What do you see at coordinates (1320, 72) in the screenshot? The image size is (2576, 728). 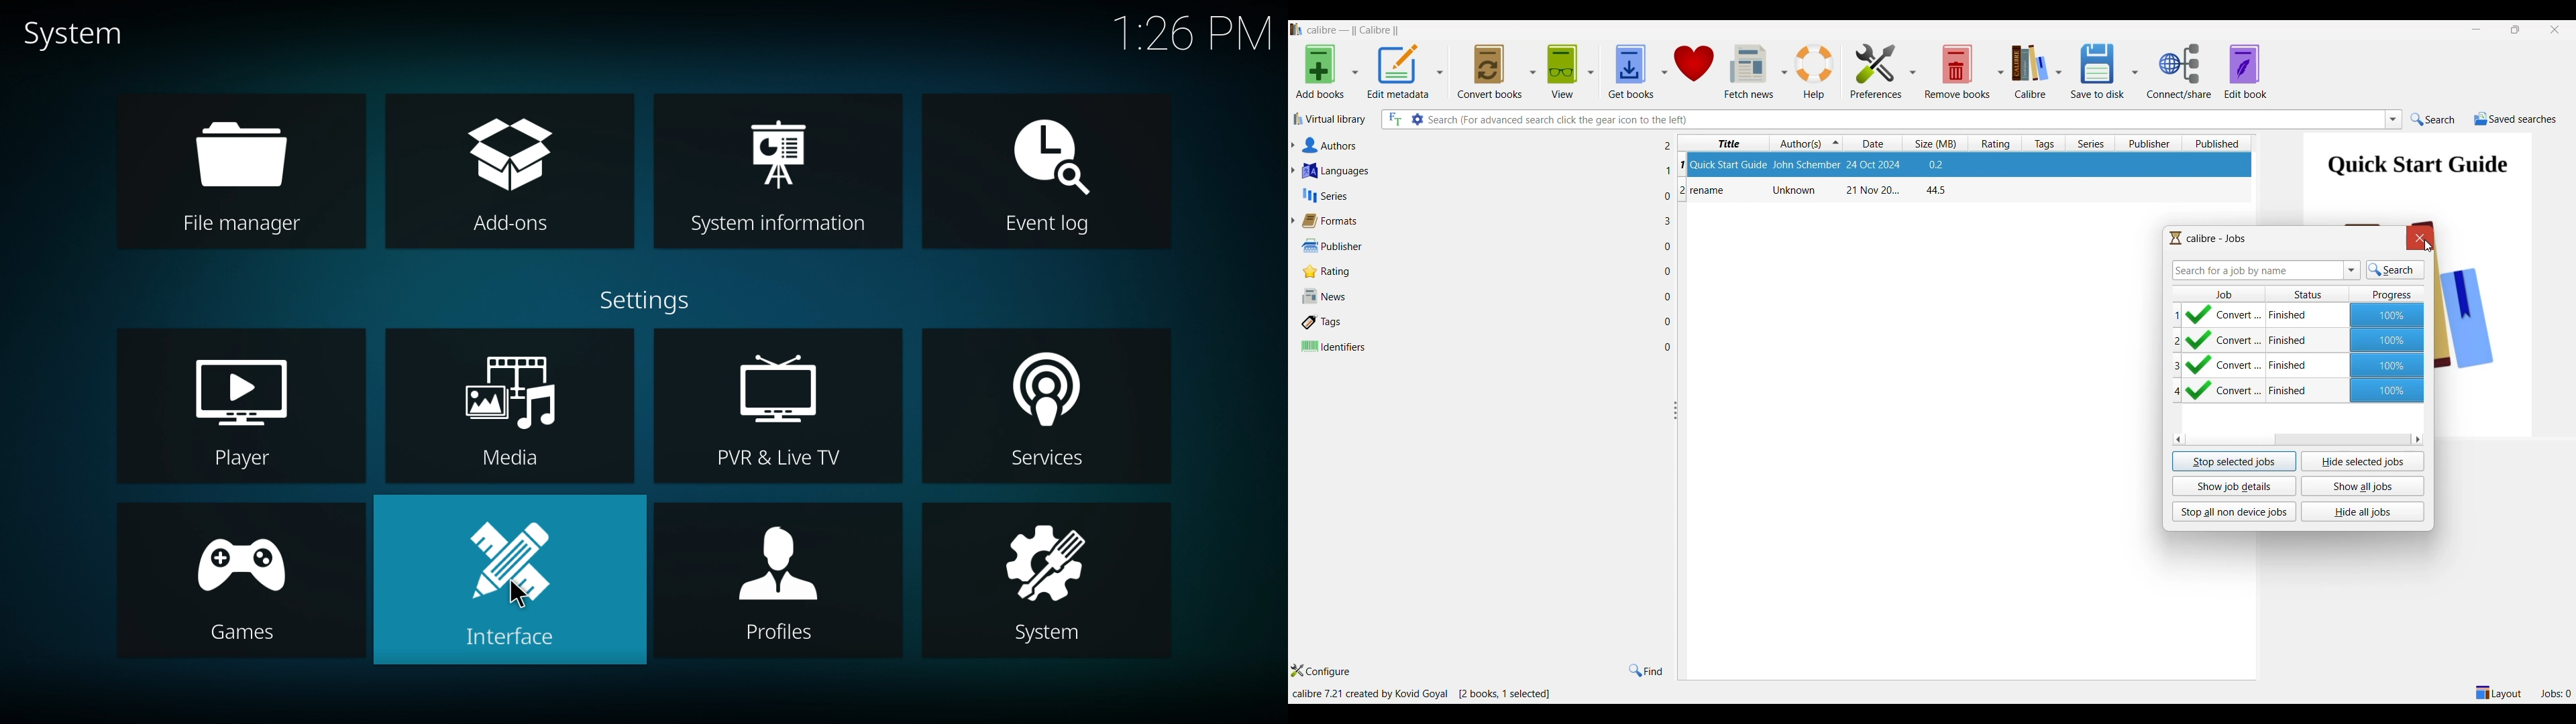 I see `Add books` at bounding box center [1320, 72].